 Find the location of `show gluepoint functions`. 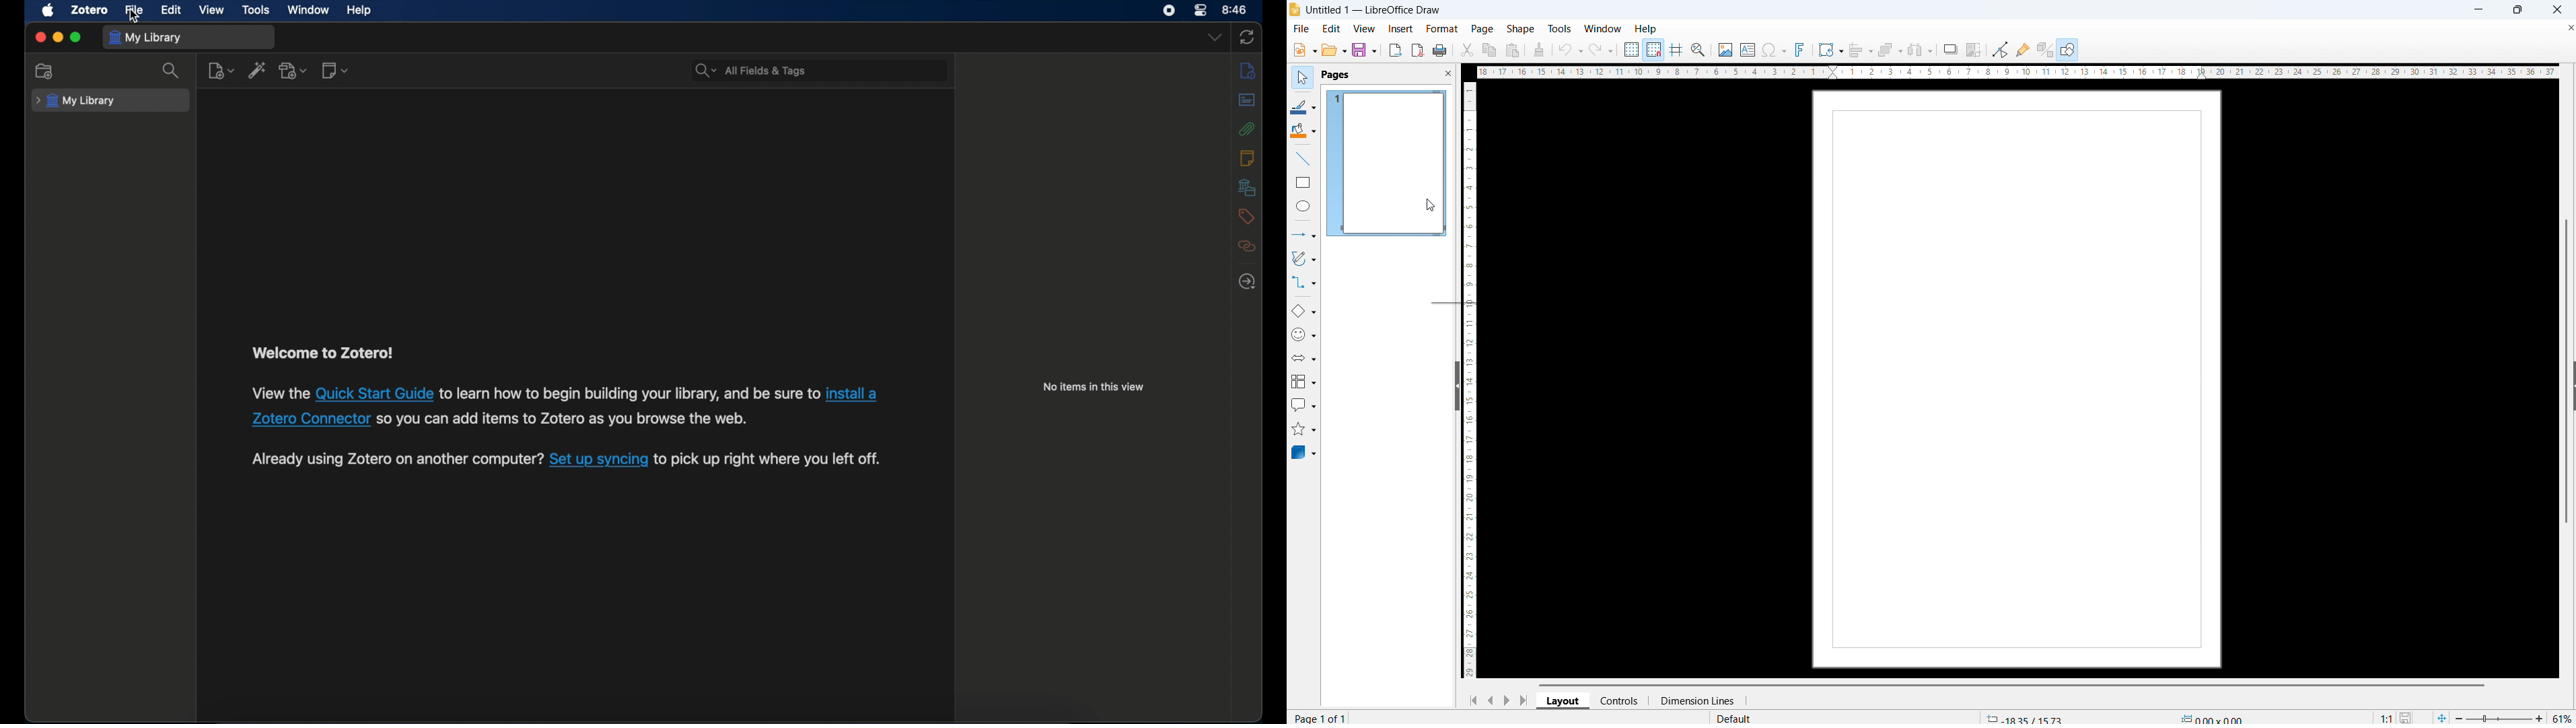

show gluepoint functions is located at coordinates (2022, 49).